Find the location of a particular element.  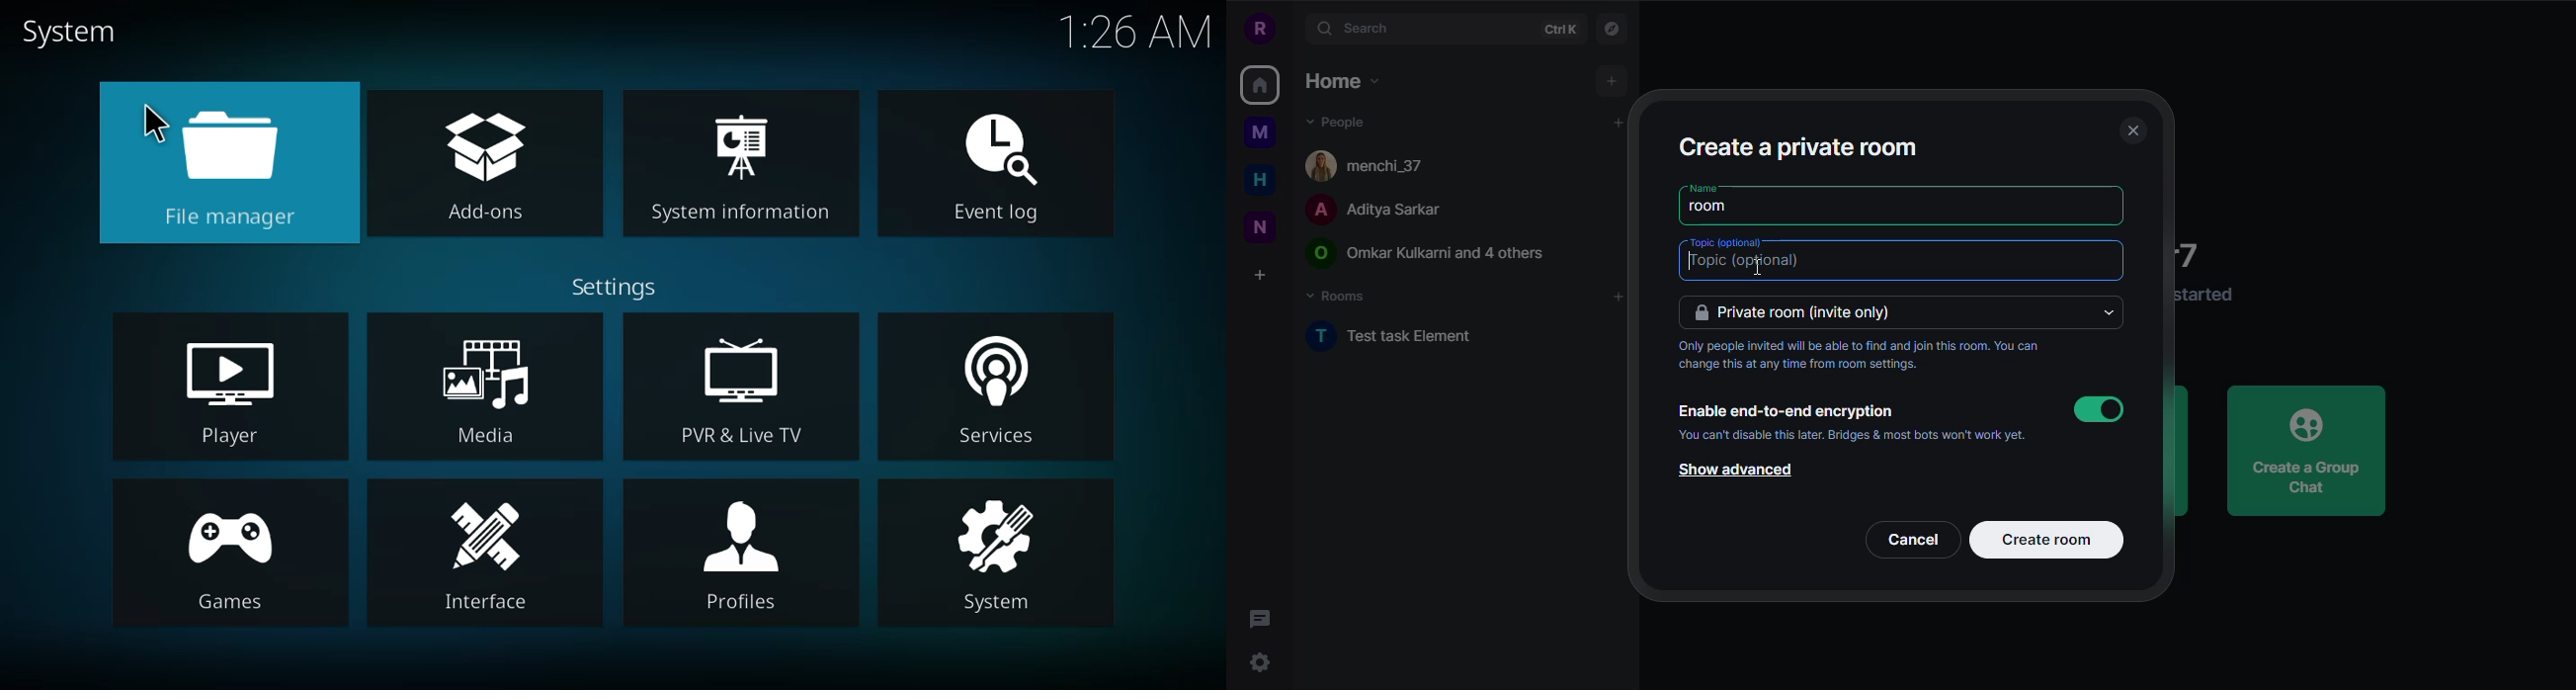

profile is located at coordinates (1258, 27).